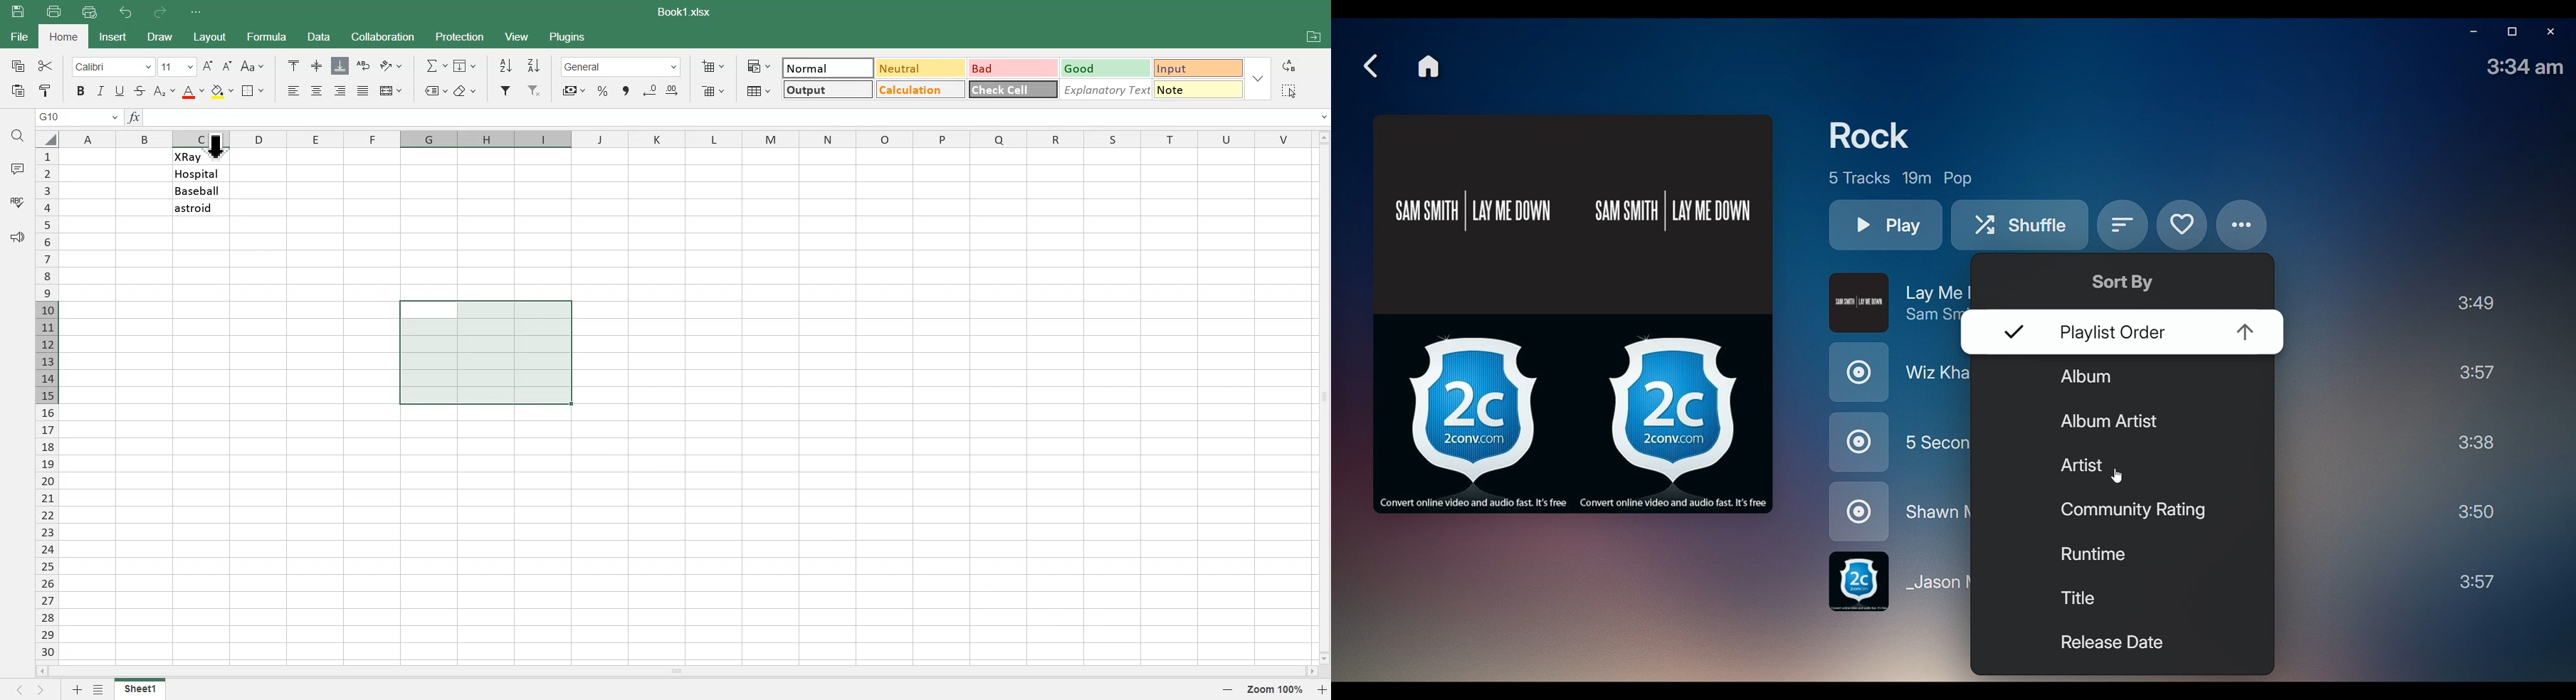  What do you see at coordinates (100, 689) in the screenshot?
I see `List Of Sheet` at bounding box center [100, 689].